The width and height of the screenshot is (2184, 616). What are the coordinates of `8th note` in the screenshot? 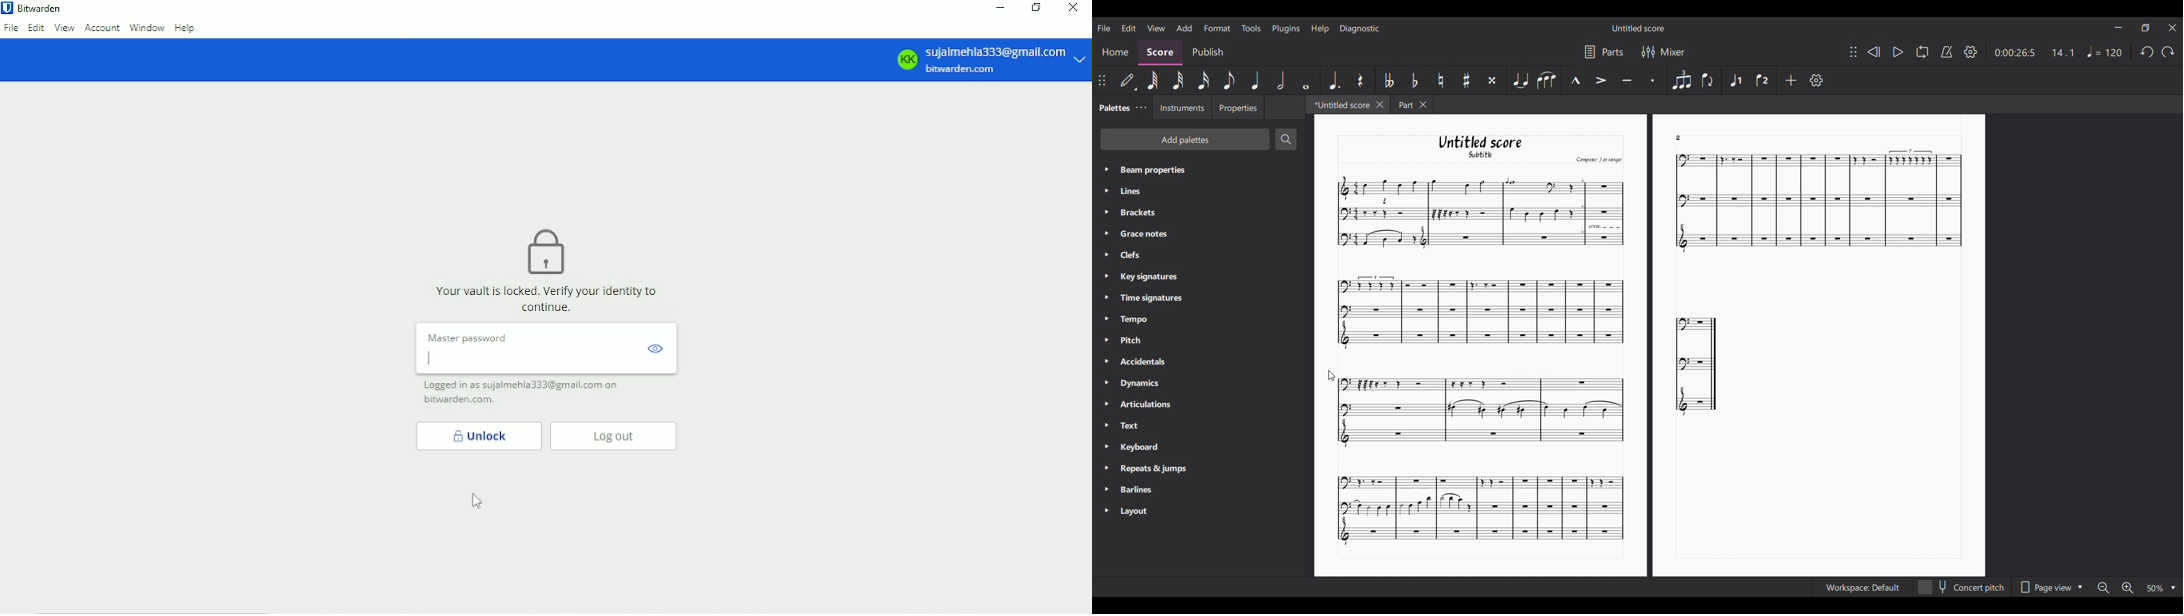 It's located at (1229, 80).